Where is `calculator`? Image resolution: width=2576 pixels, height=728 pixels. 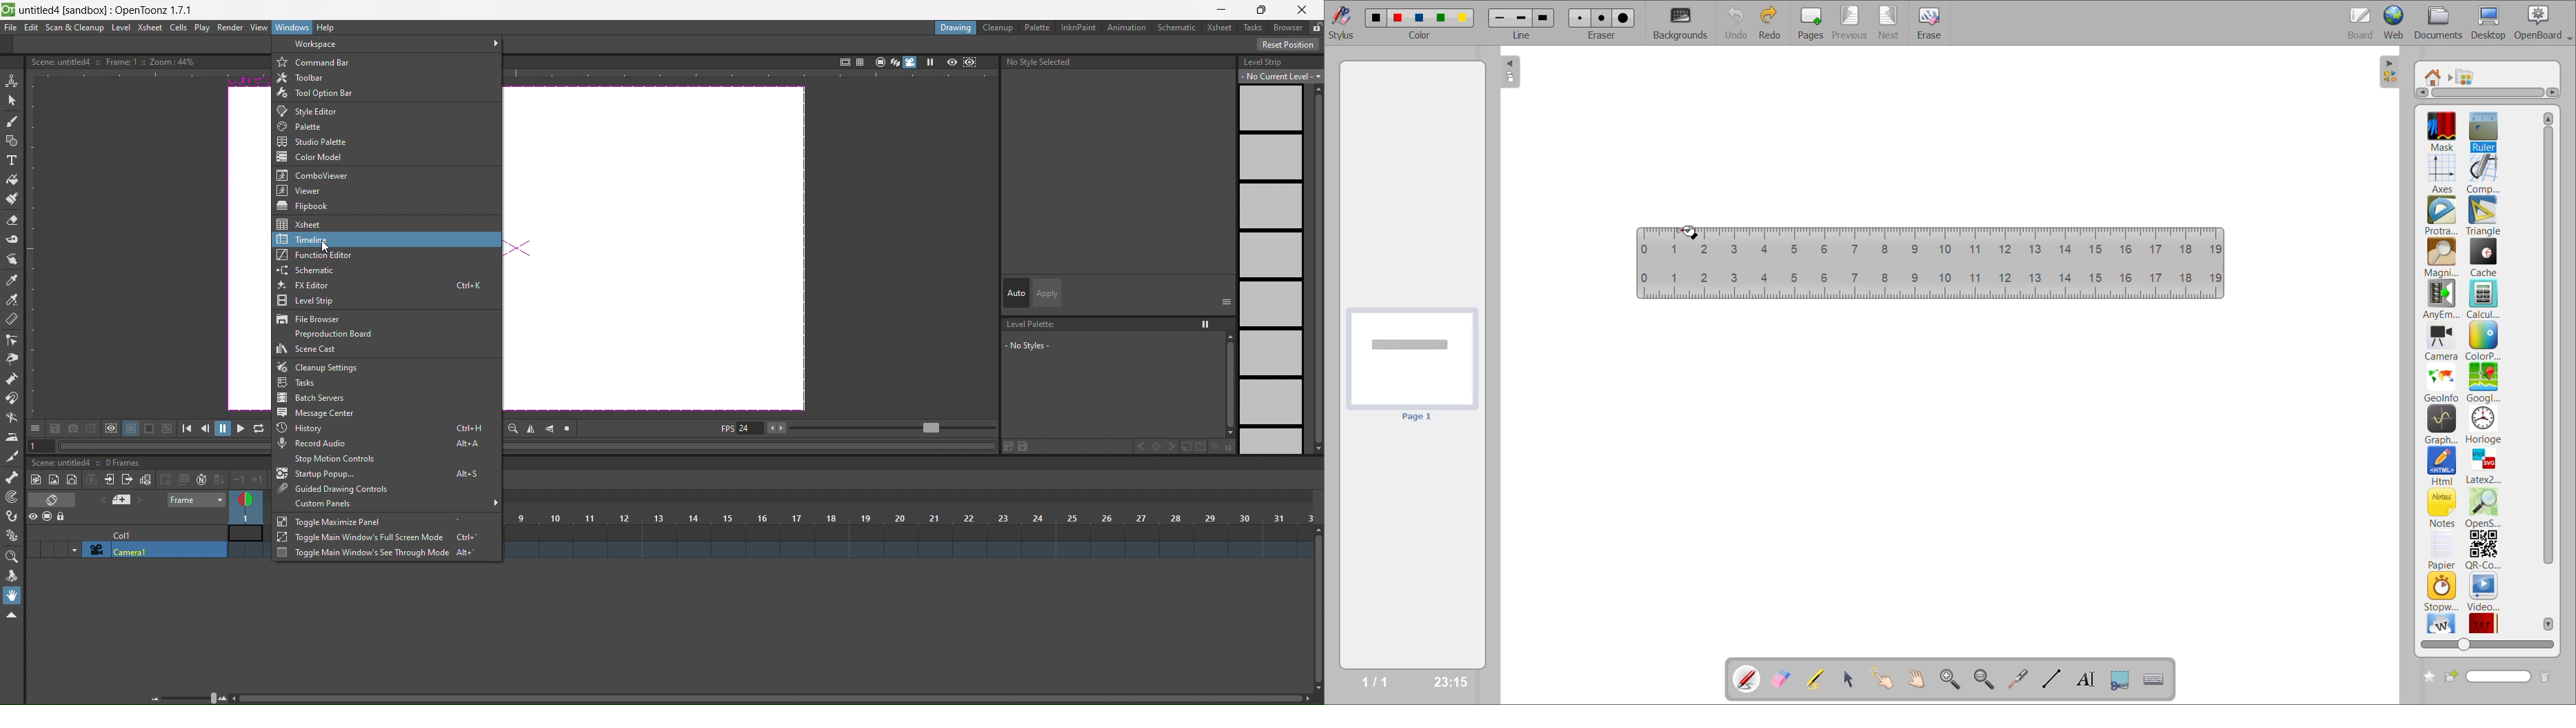 calculator is located at coordinates (2485, 298).